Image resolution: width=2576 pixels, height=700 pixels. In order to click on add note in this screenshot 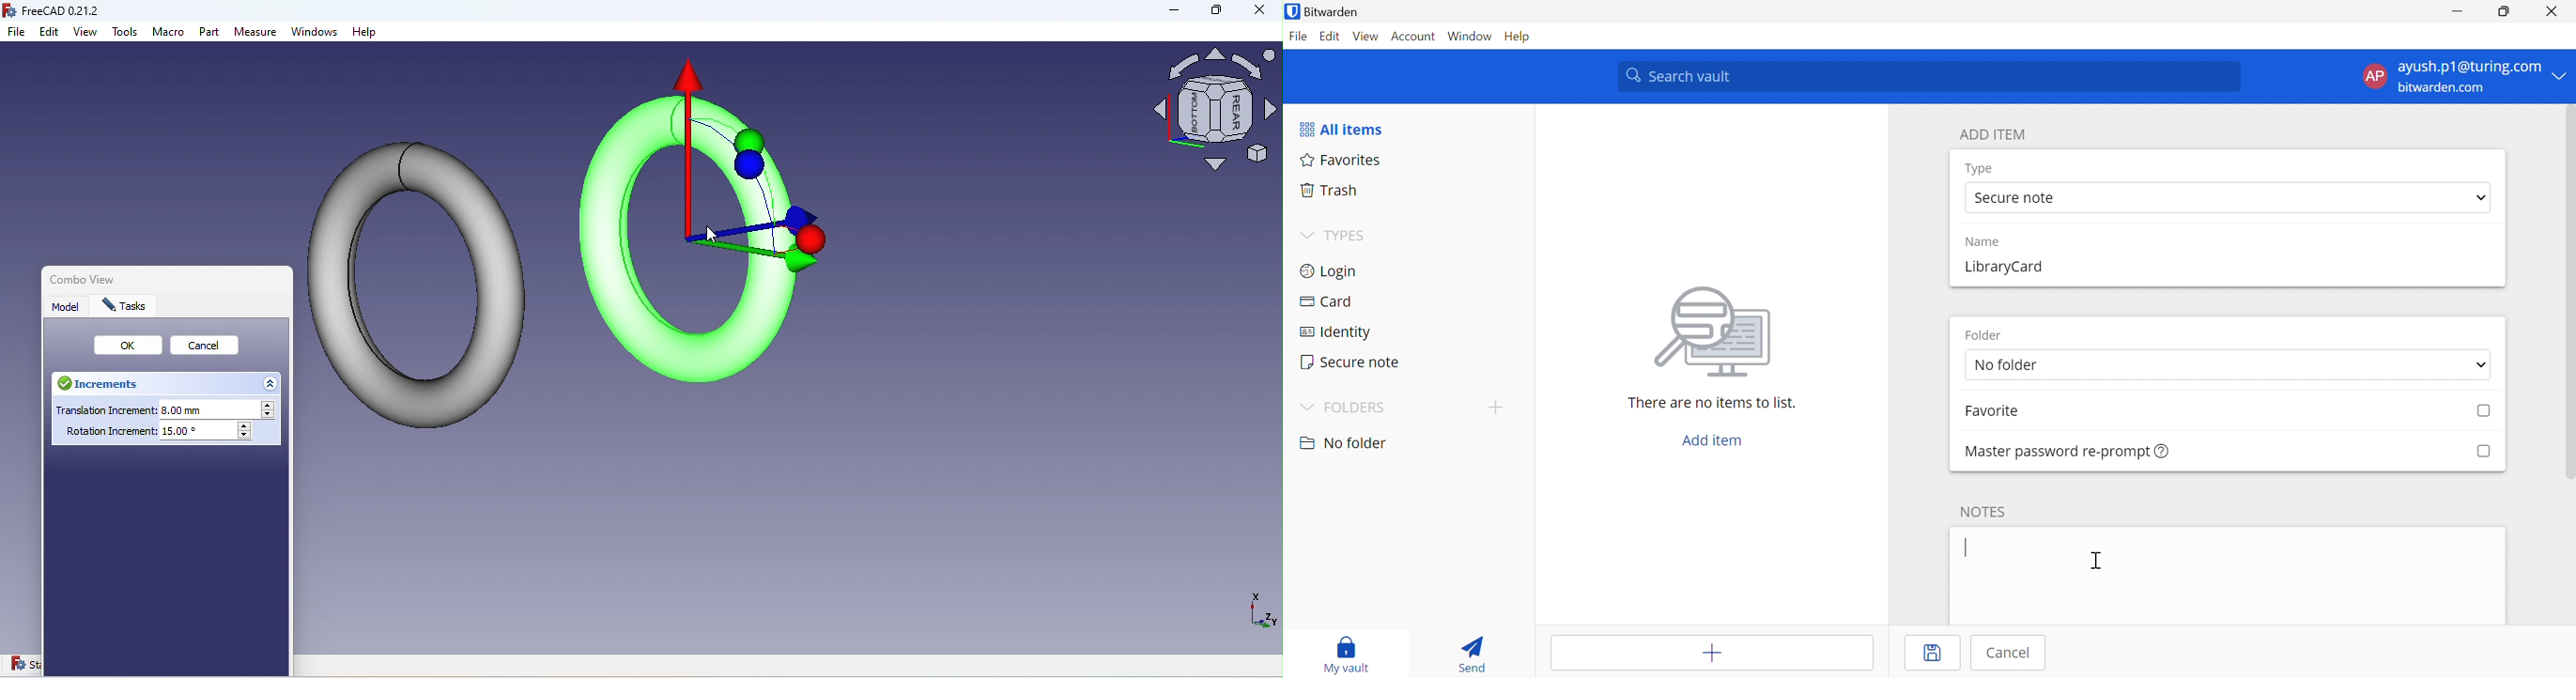, I will do `click(2228, 577)`.